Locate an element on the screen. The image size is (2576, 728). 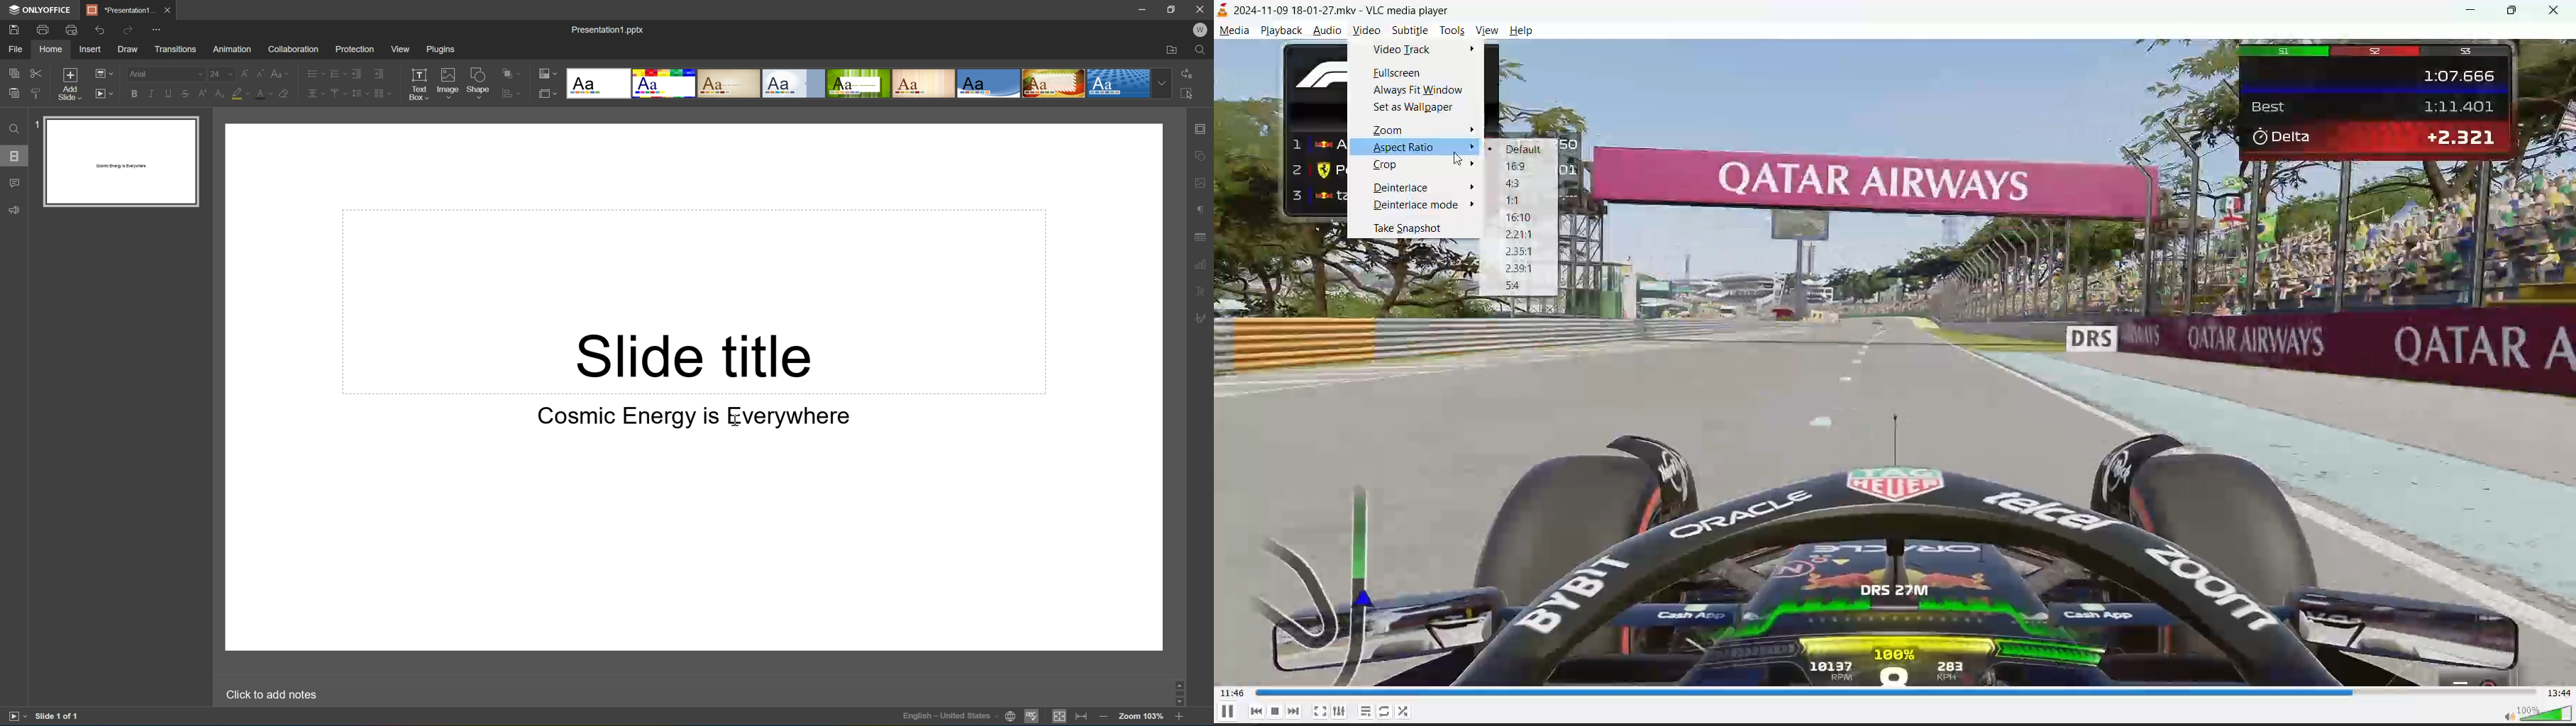
Select slide layout is located at coordinates (548, 93).